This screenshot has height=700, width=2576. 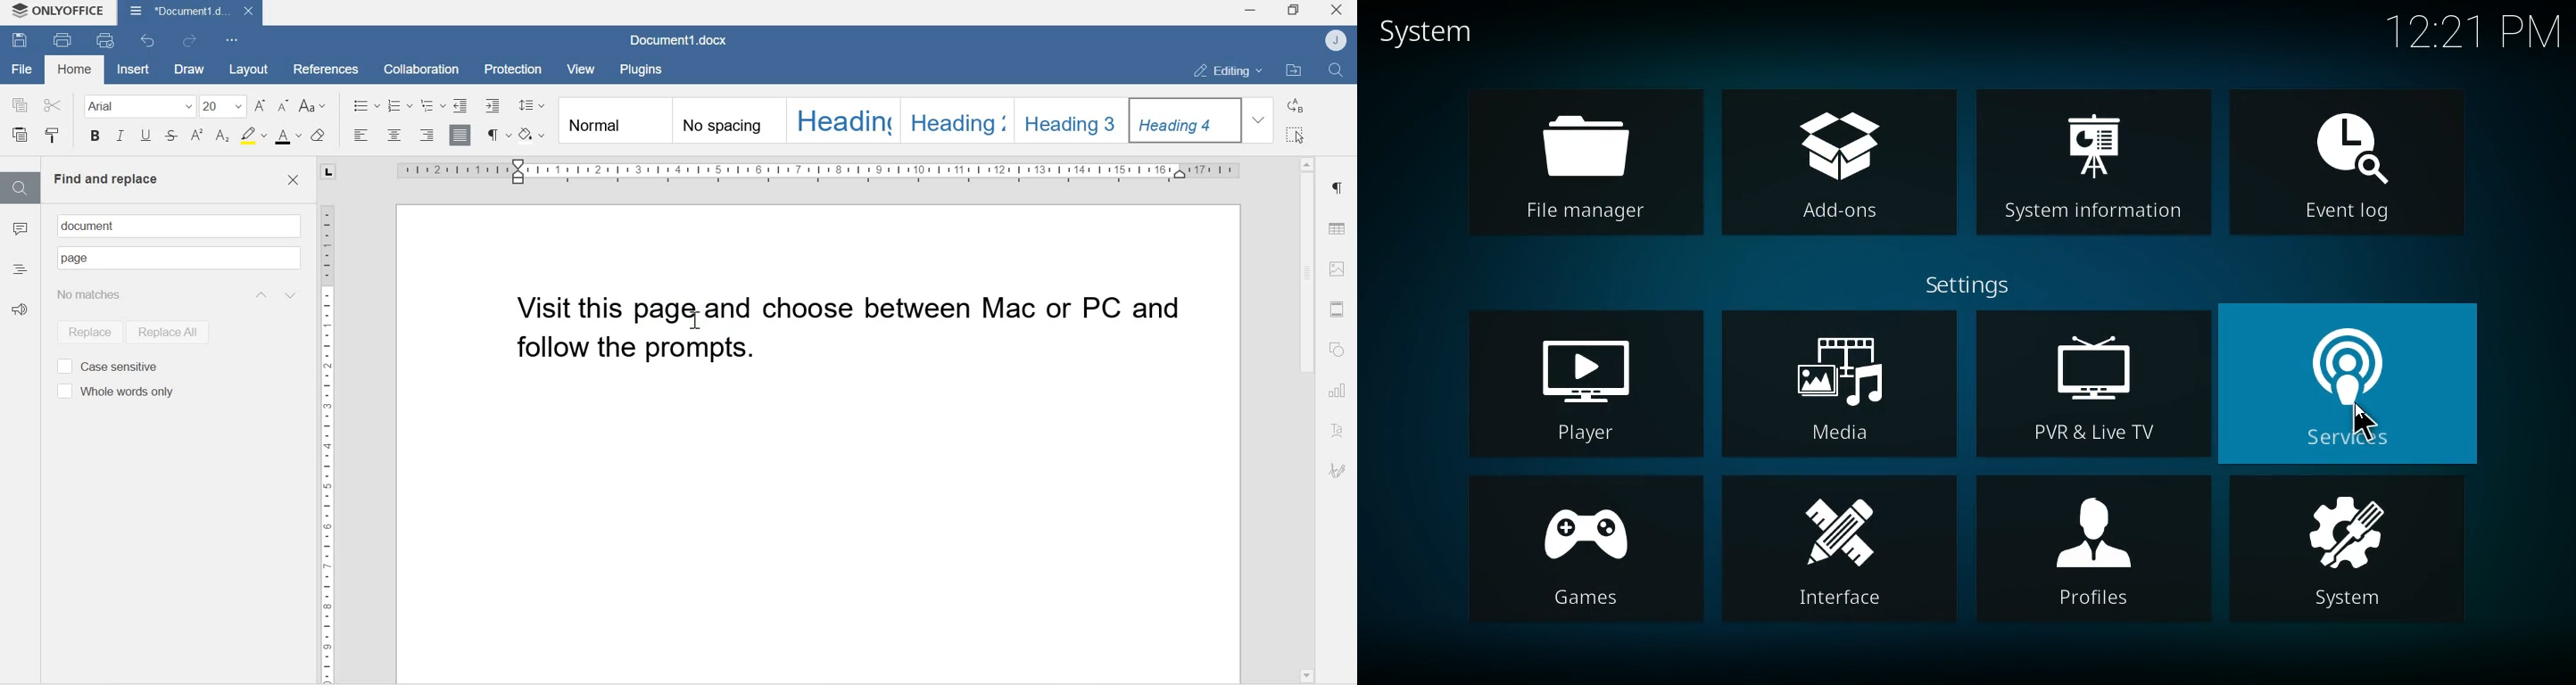 What do you see at coordinates (150, 40) in the screenshot?
I see `Undo` at bounding box center [150, 40].